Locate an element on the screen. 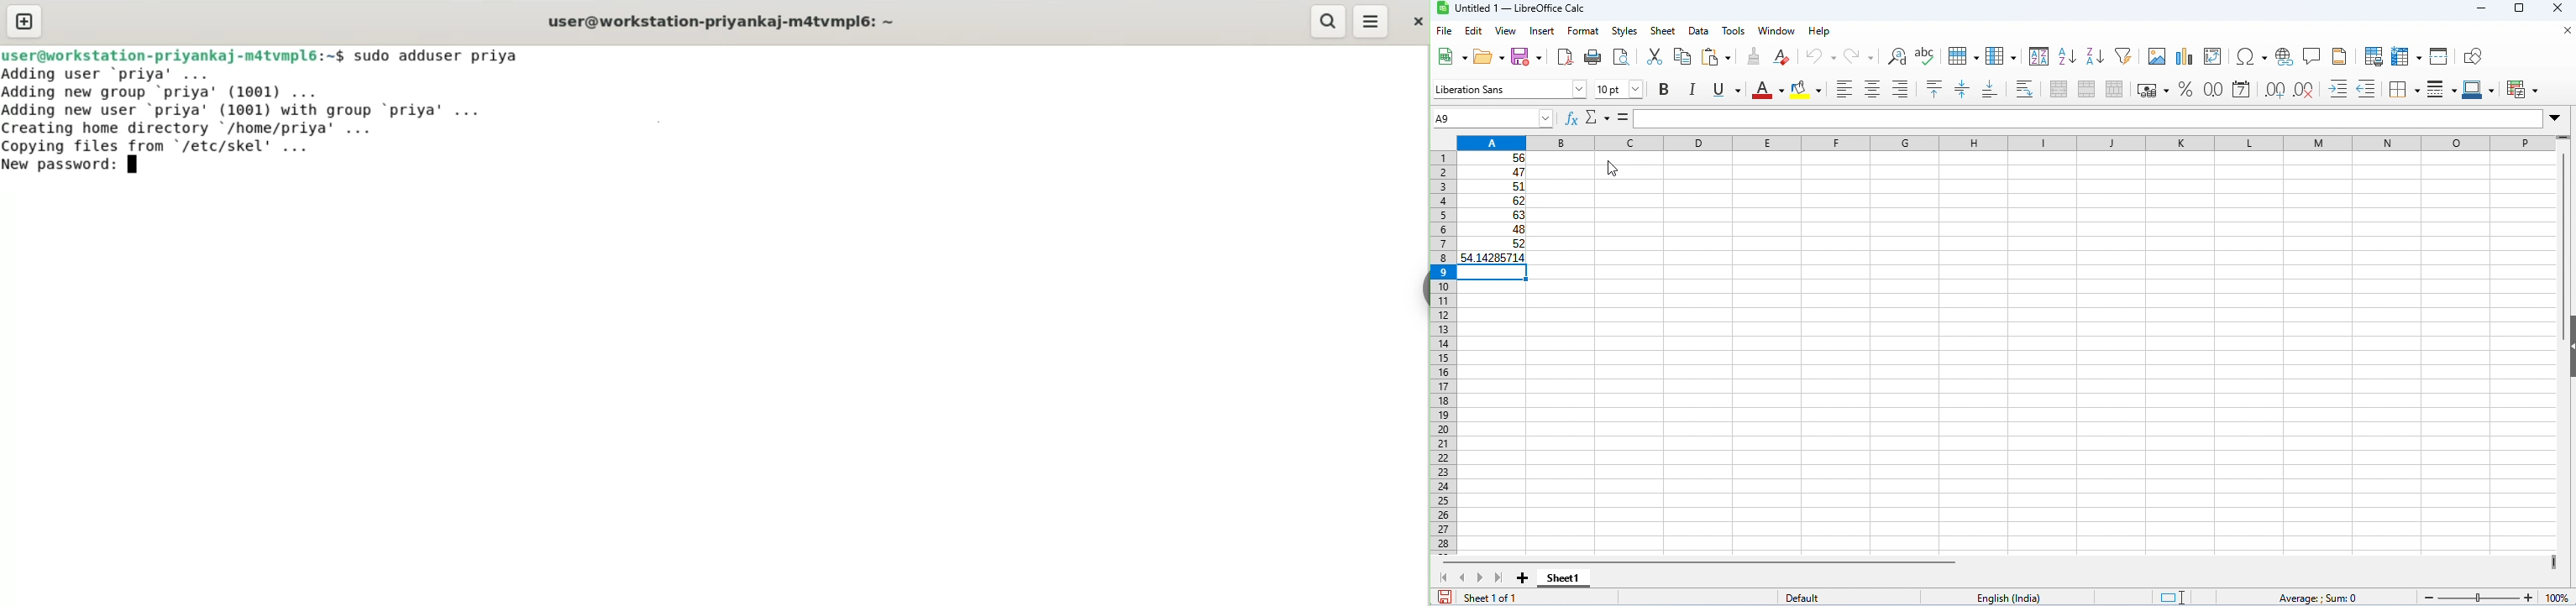 Image resolution: width=2576 pixels, height=616 pixels. copy is located at coordinates (1682, 56).